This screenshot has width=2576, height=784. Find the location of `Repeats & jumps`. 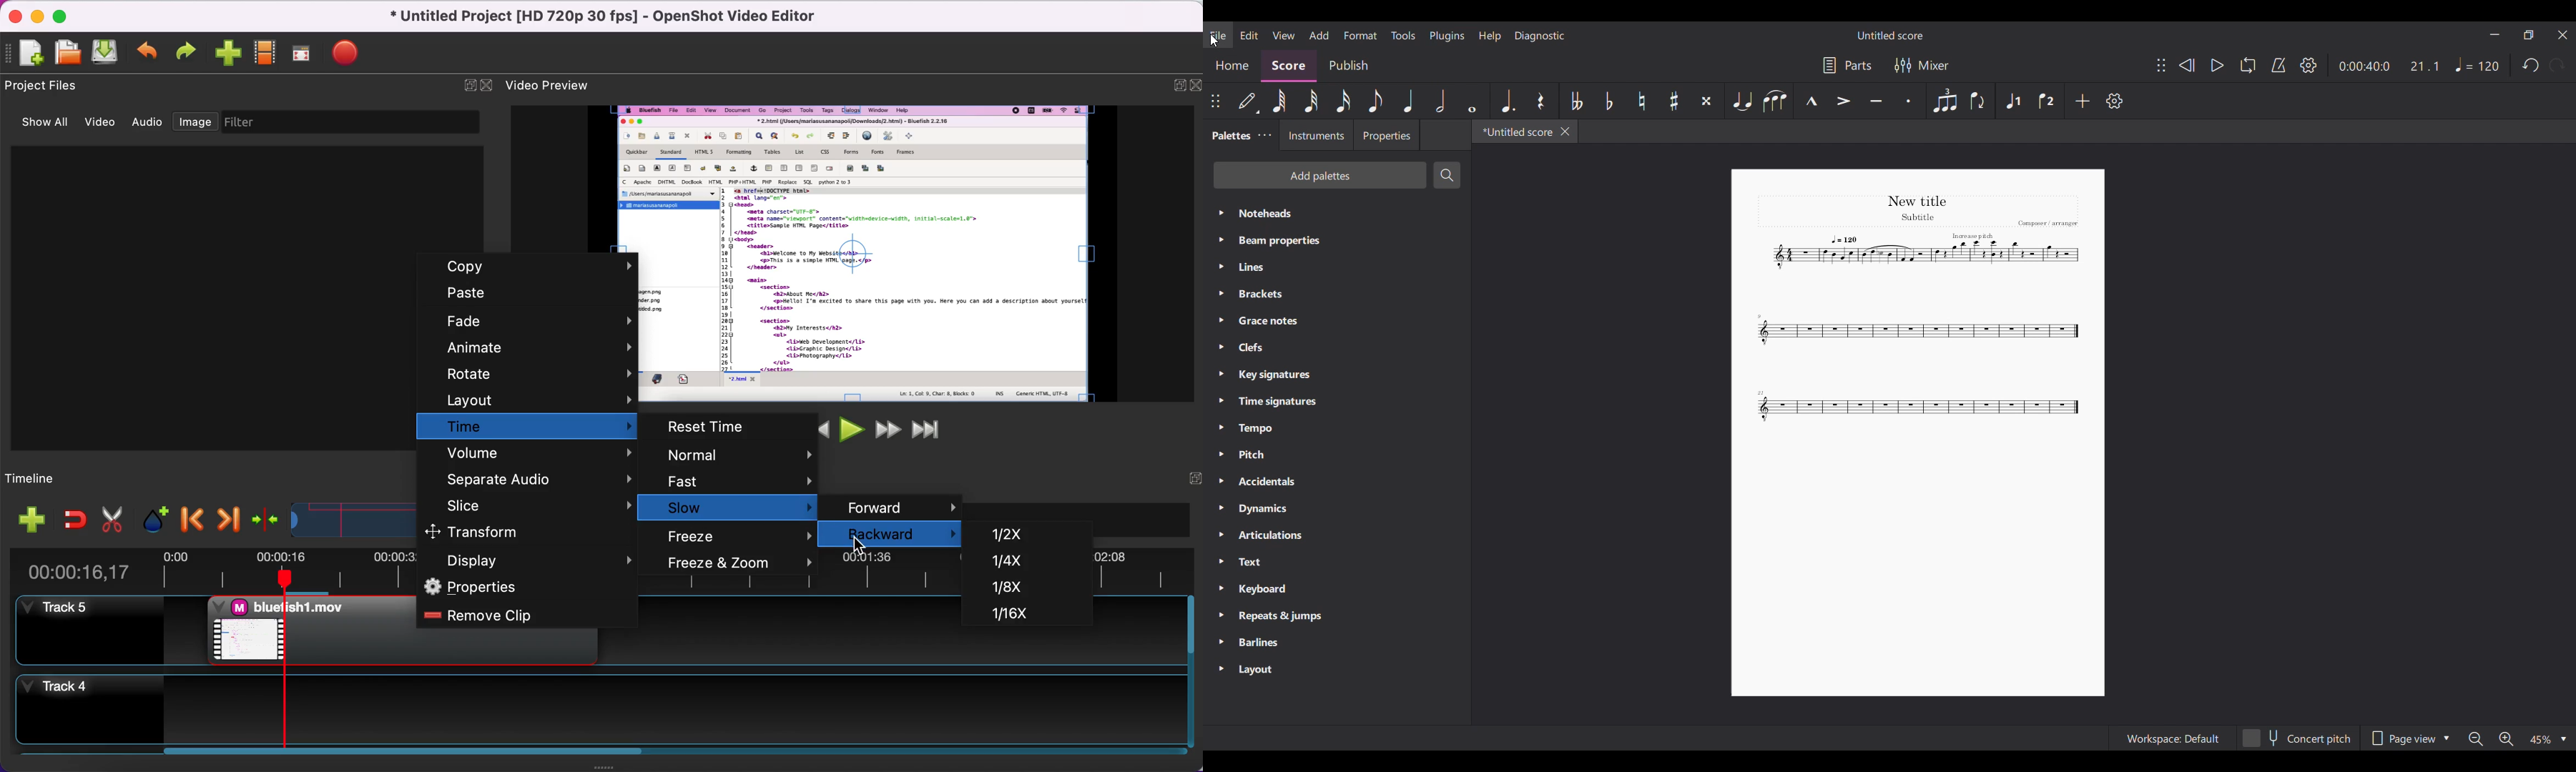

Repeats & jumps is located at coordinates (1337, 616).